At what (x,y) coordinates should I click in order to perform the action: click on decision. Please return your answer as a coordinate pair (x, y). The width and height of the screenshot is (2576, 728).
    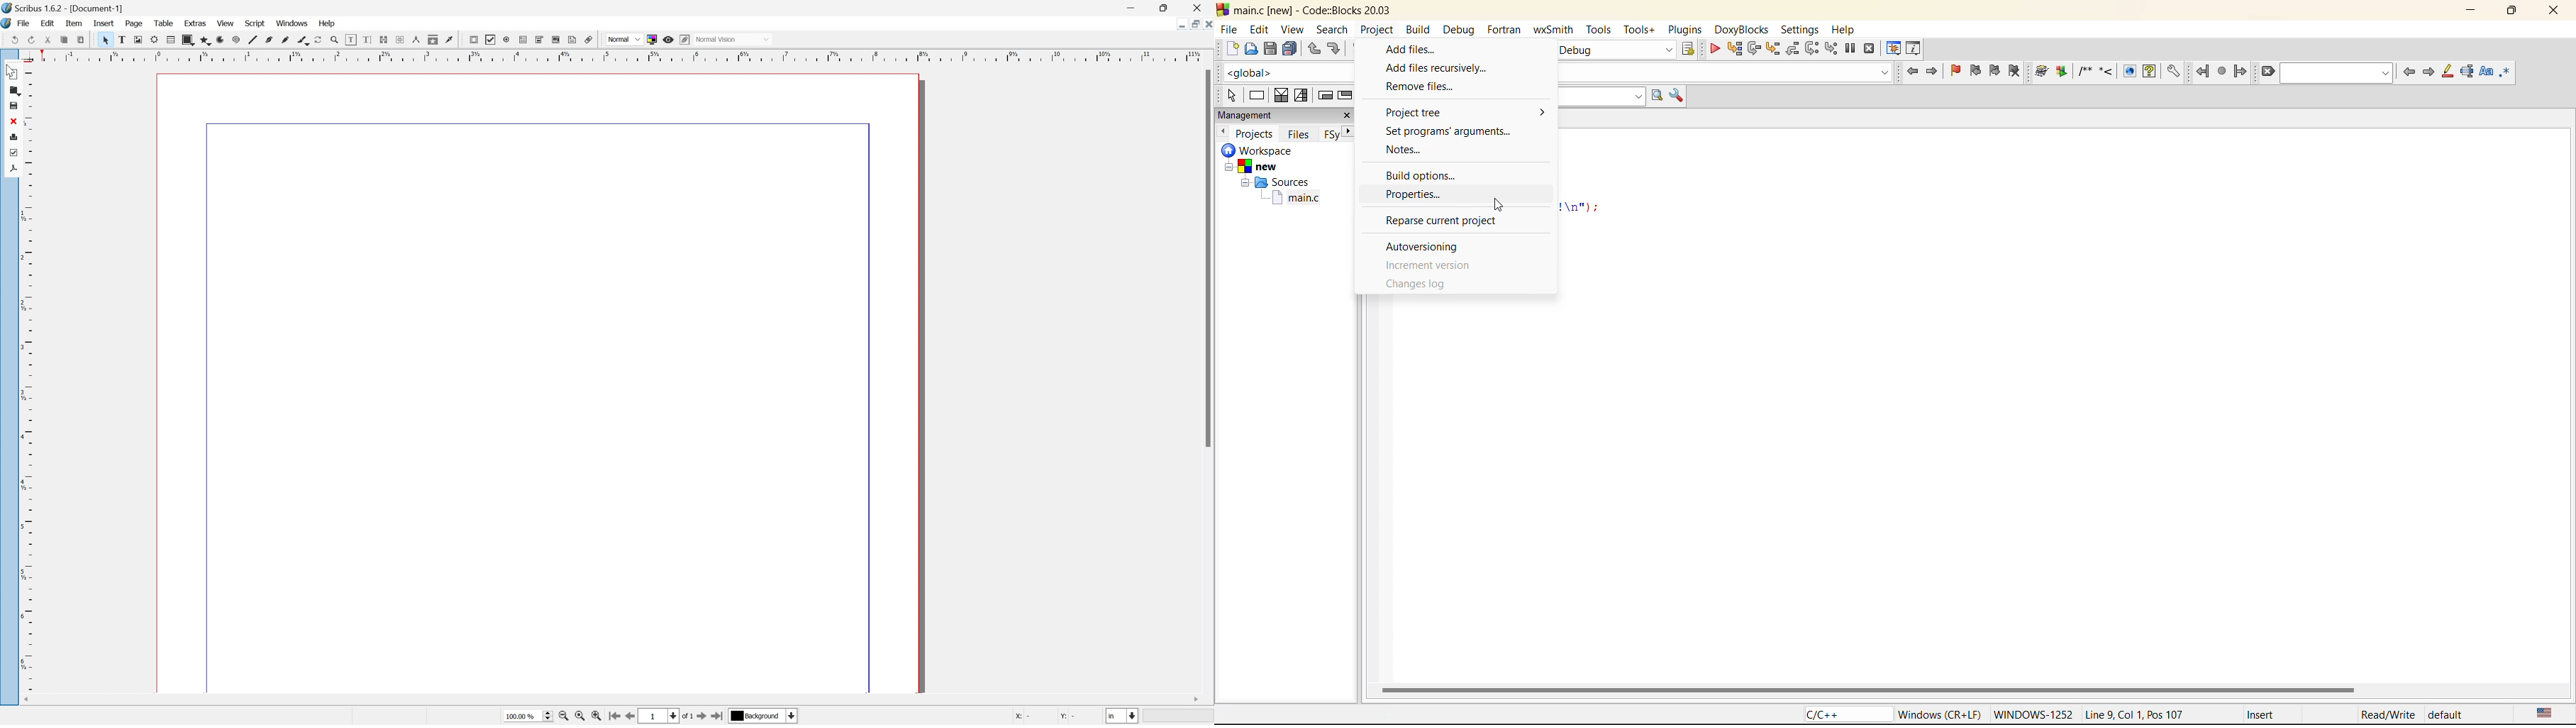
    Looking at the image, I should click on (1282, 96).